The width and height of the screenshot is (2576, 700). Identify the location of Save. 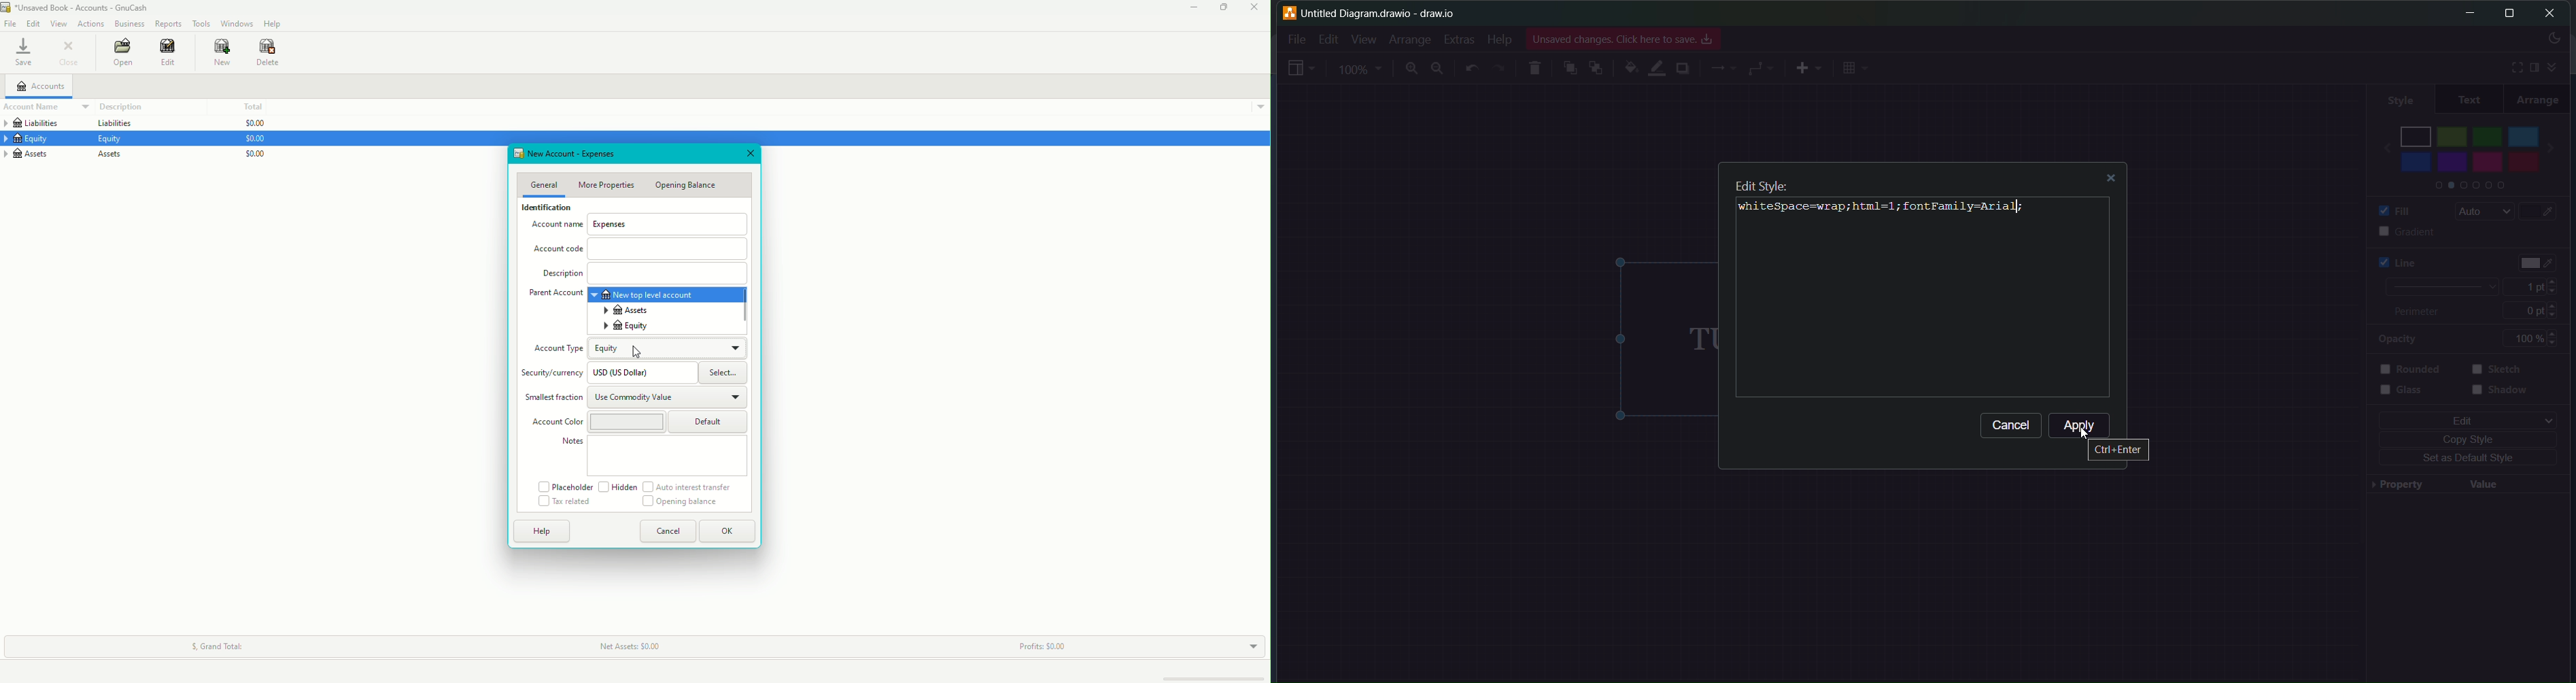
(23, 53).